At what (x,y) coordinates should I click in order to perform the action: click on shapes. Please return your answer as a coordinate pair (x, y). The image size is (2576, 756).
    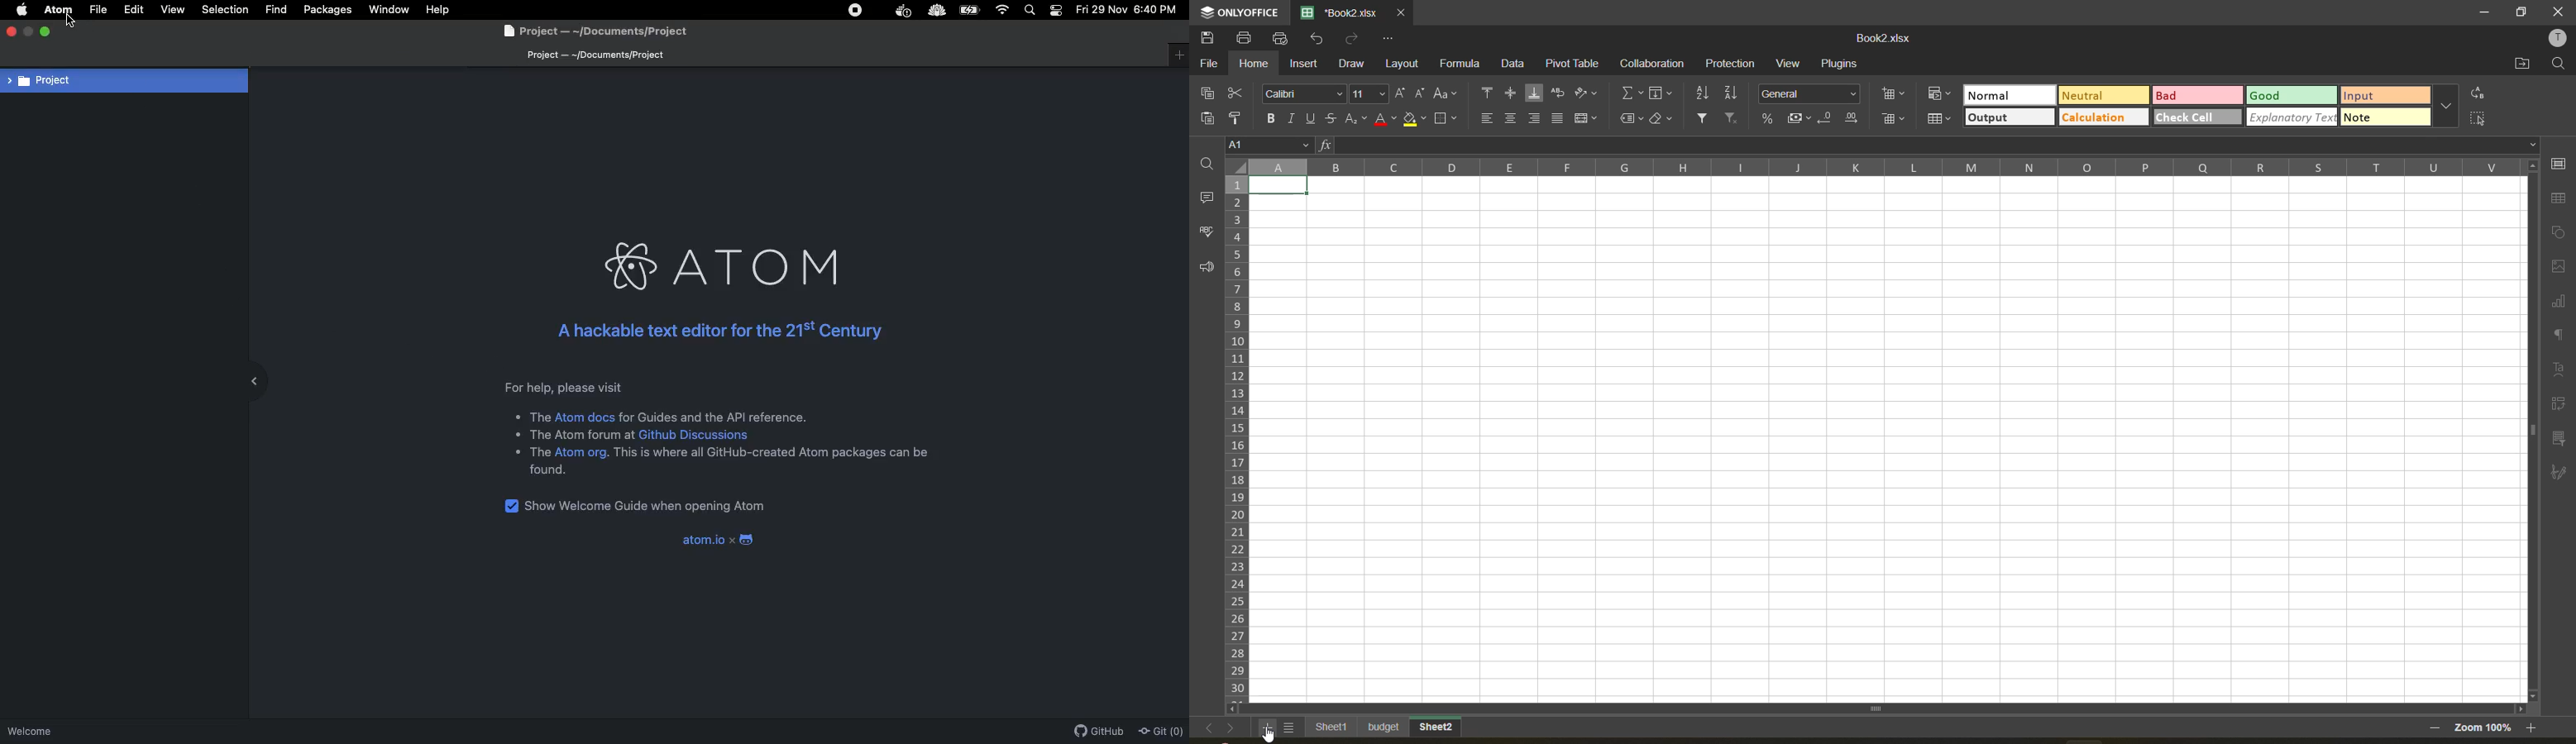
    Looking at the image, I should click on (2560, 233).